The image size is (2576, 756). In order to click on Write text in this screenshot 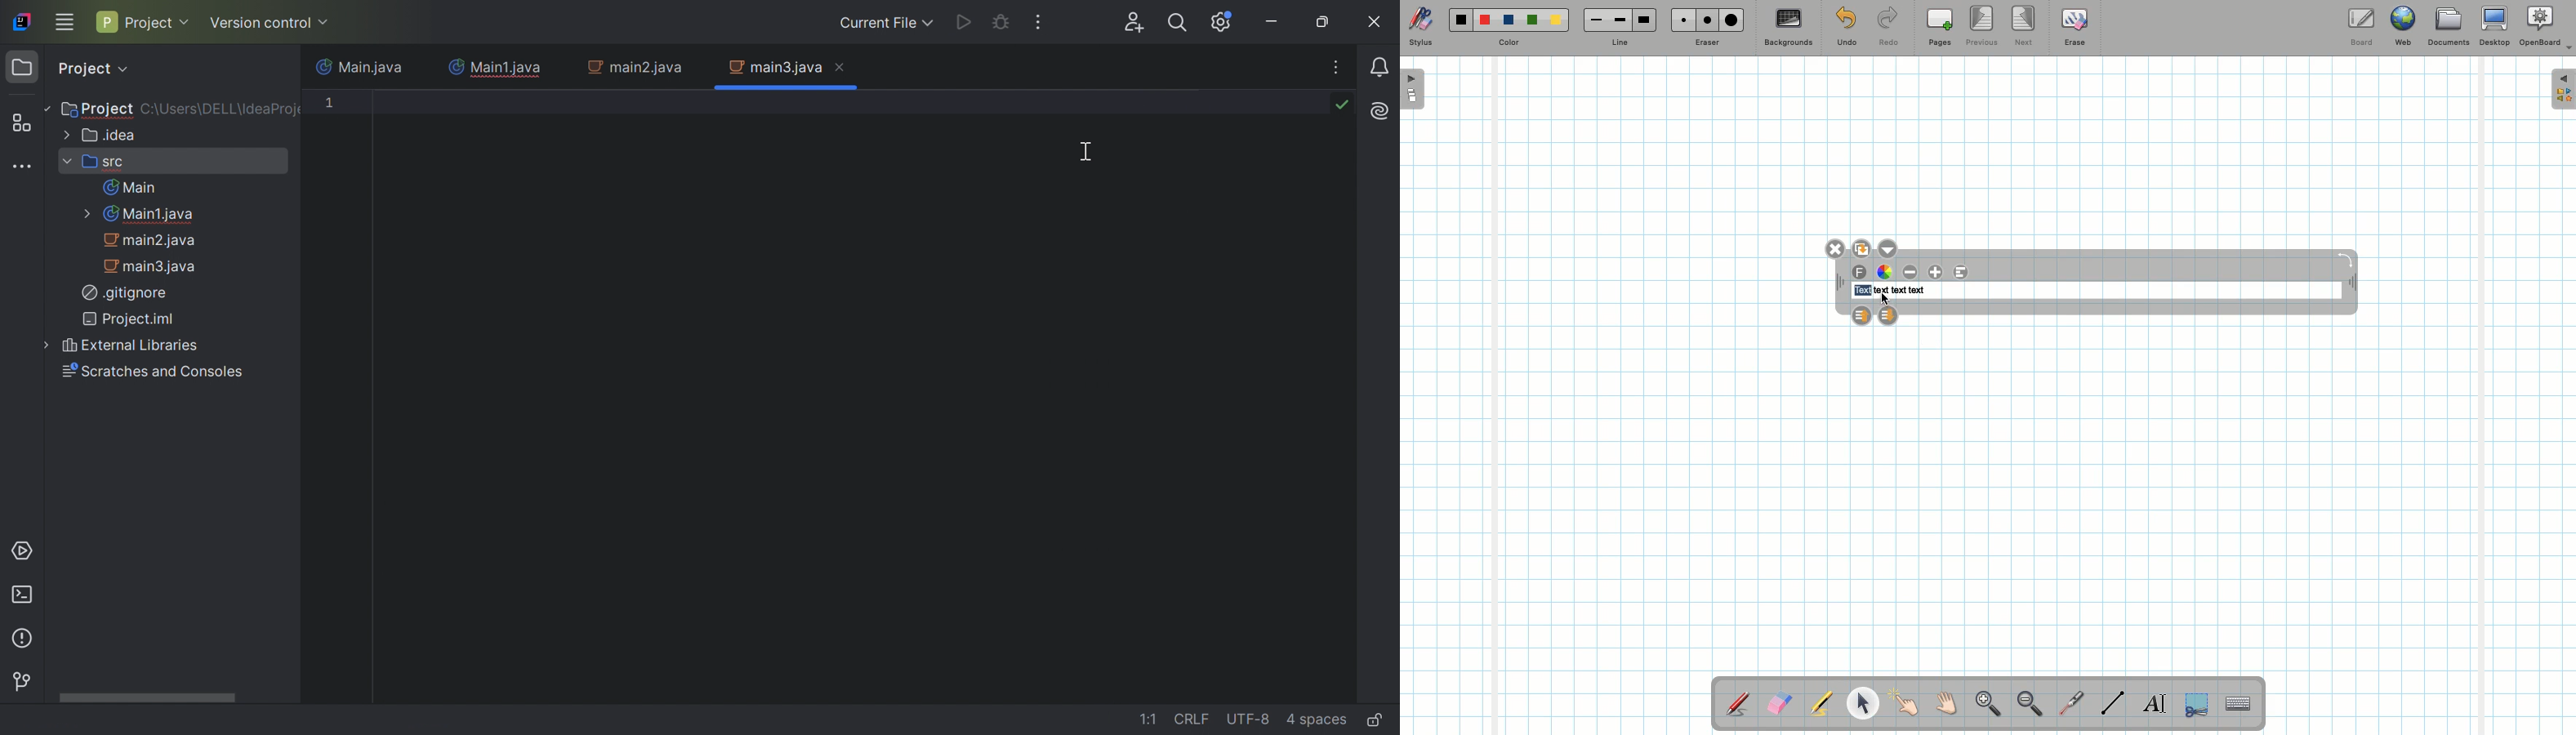, I will do `click(2156, 701)`.